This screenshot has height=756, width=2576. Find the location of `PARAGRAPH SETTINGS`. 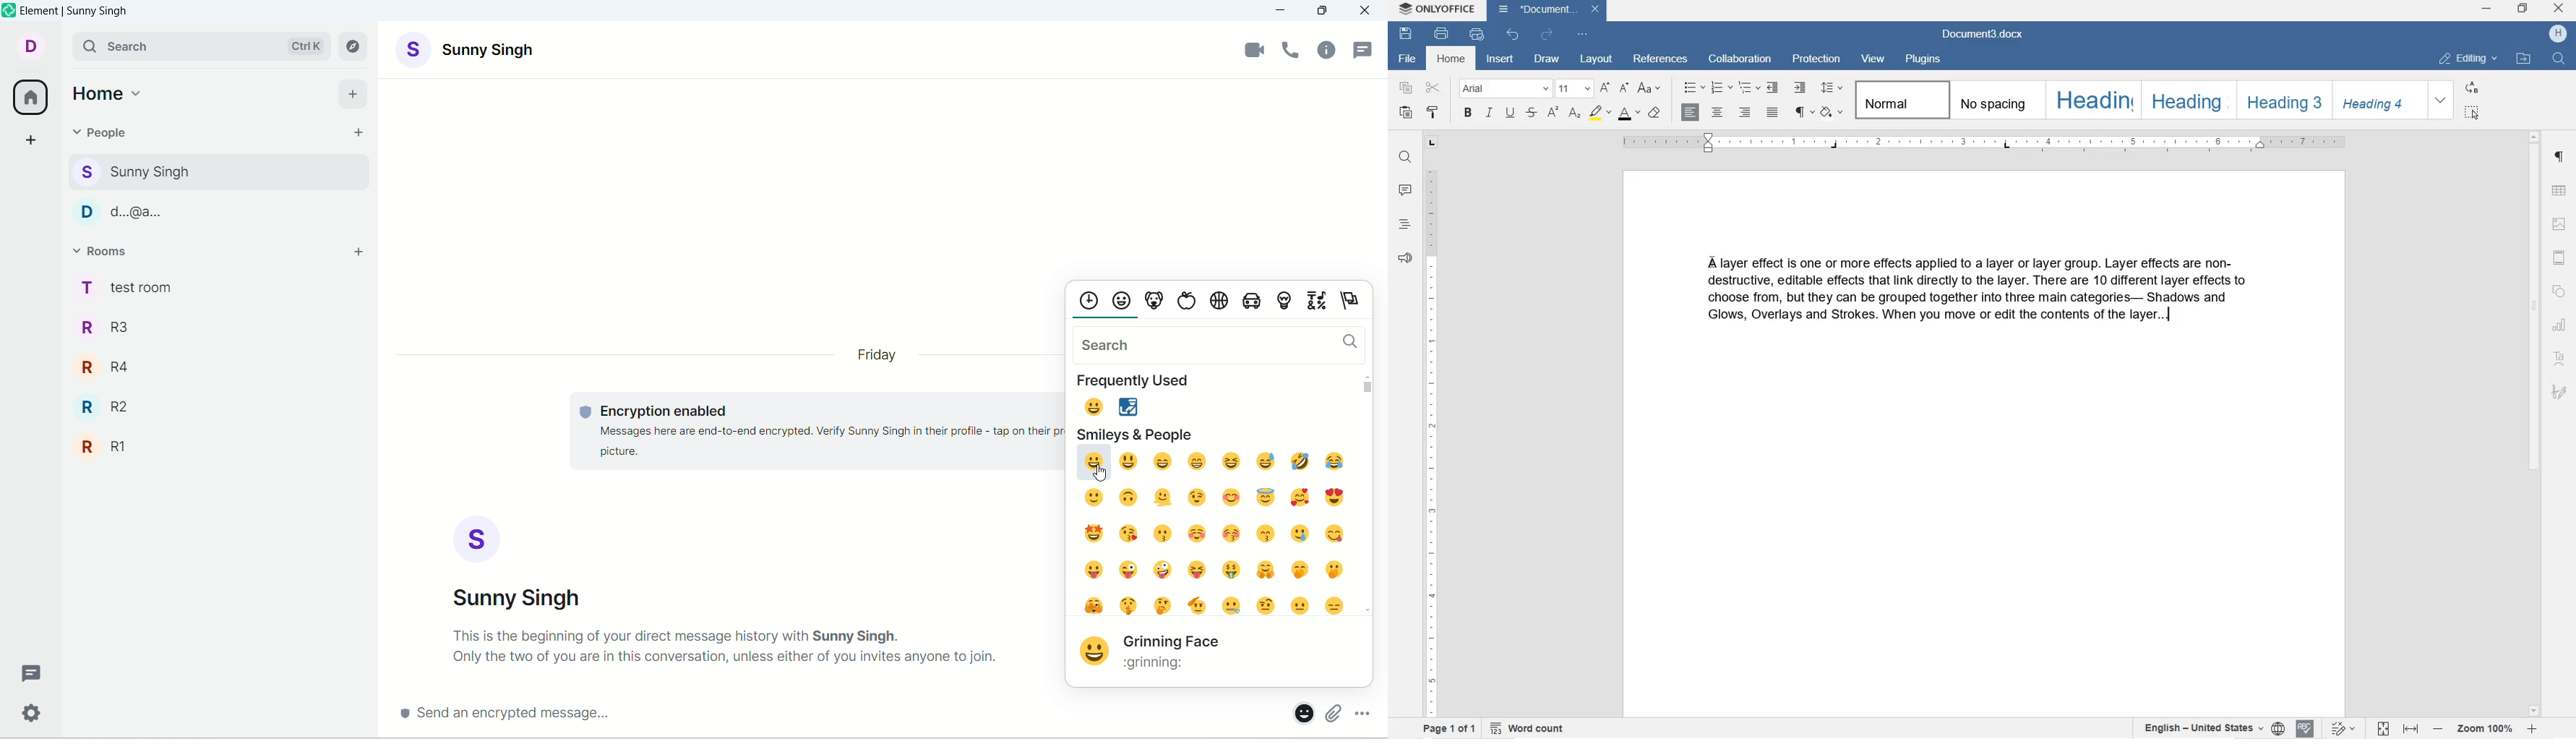

PARAGRAPH SETTINGS is located at coordinates (2559, 157).